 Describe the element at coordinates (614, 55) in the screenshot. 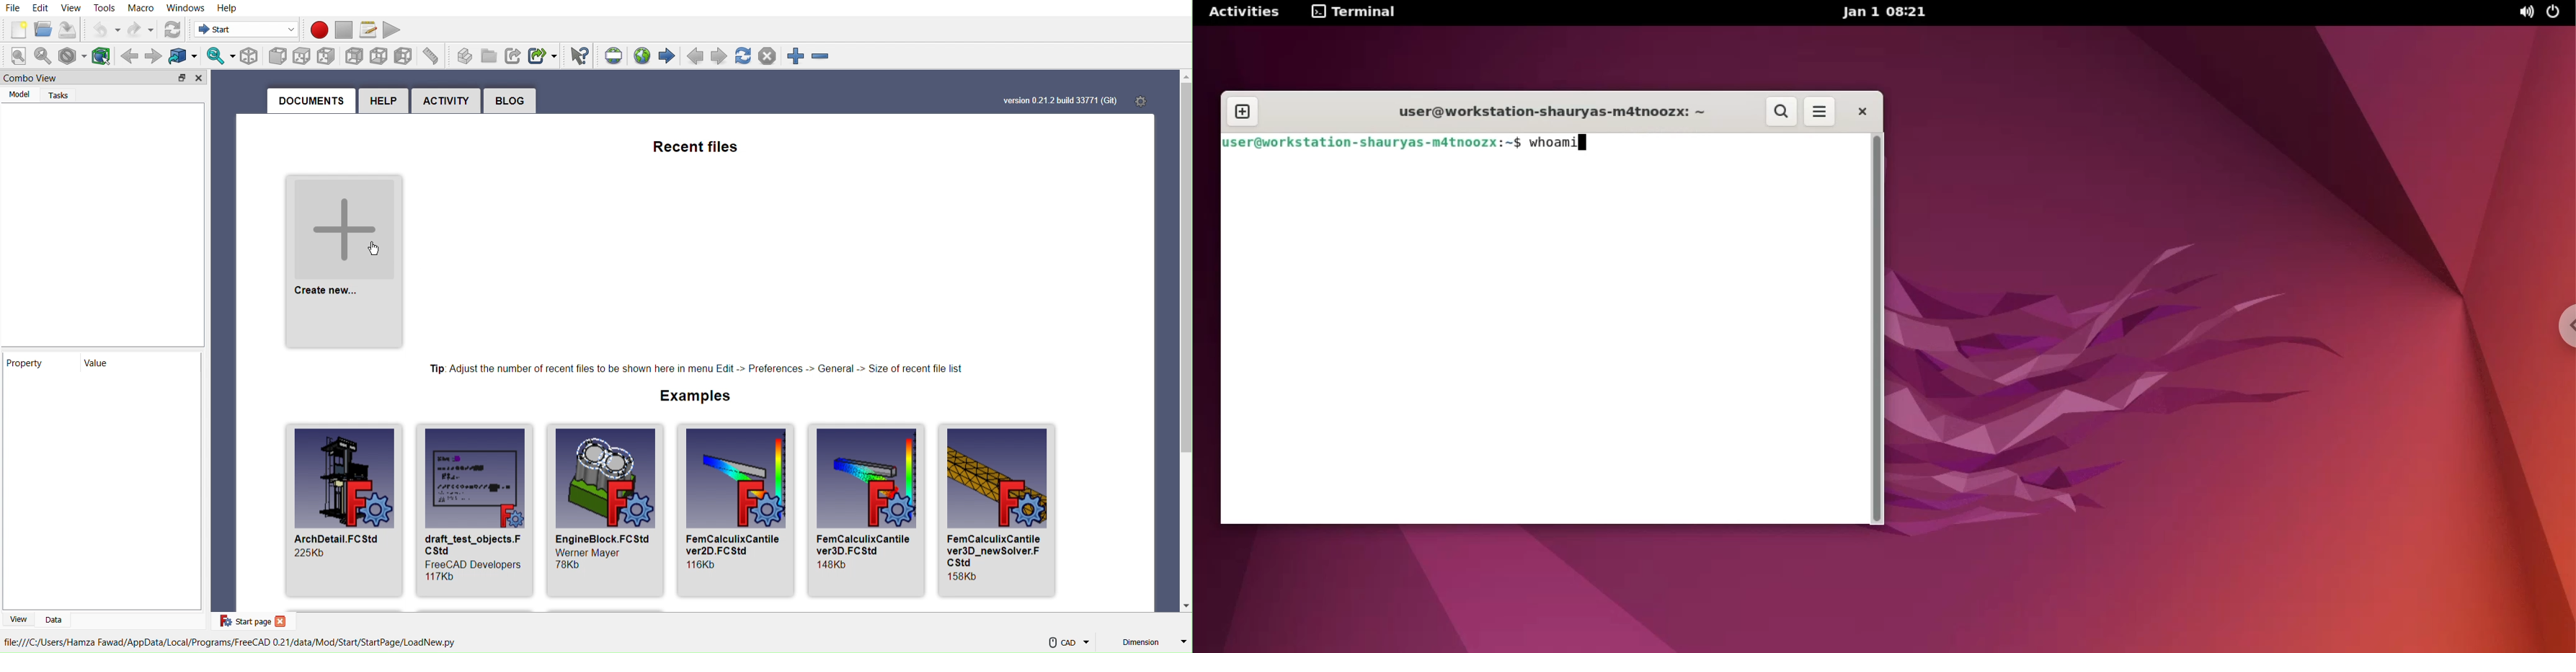

I see `Set URL` at that location.